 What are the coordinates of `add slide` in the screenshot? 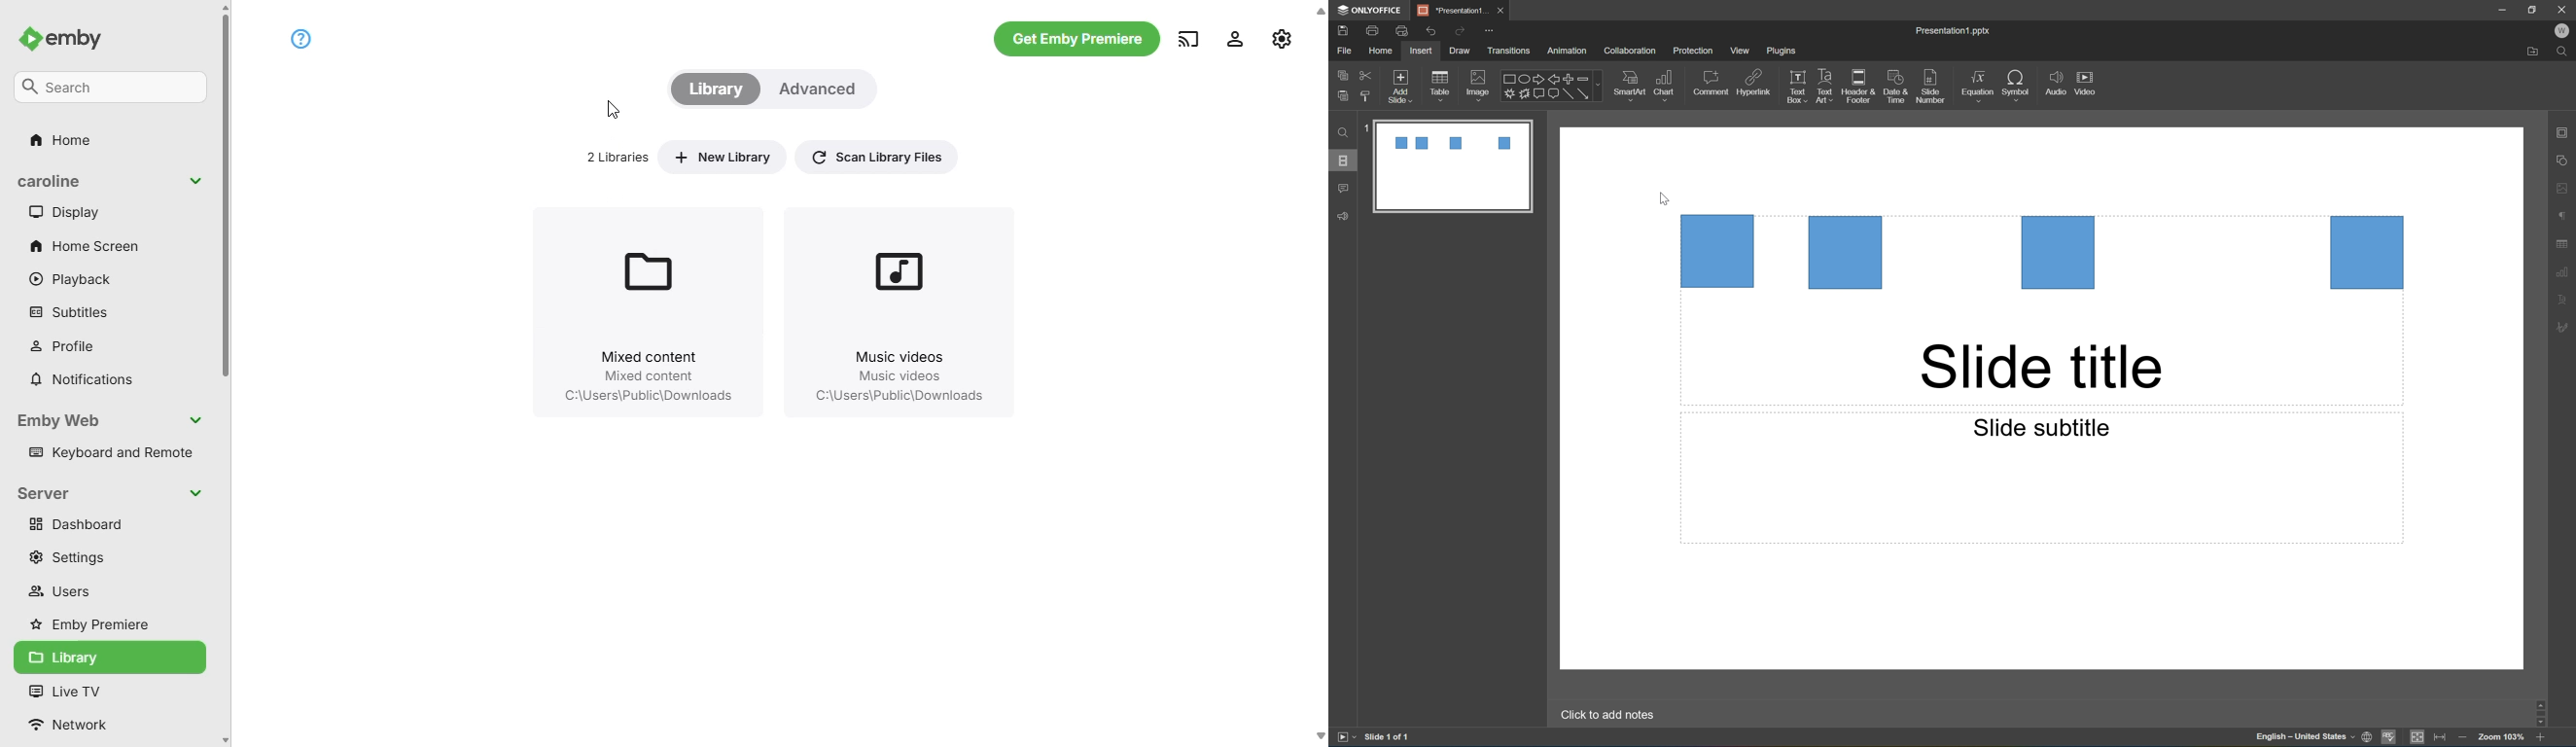 It's located at (1402, 84).